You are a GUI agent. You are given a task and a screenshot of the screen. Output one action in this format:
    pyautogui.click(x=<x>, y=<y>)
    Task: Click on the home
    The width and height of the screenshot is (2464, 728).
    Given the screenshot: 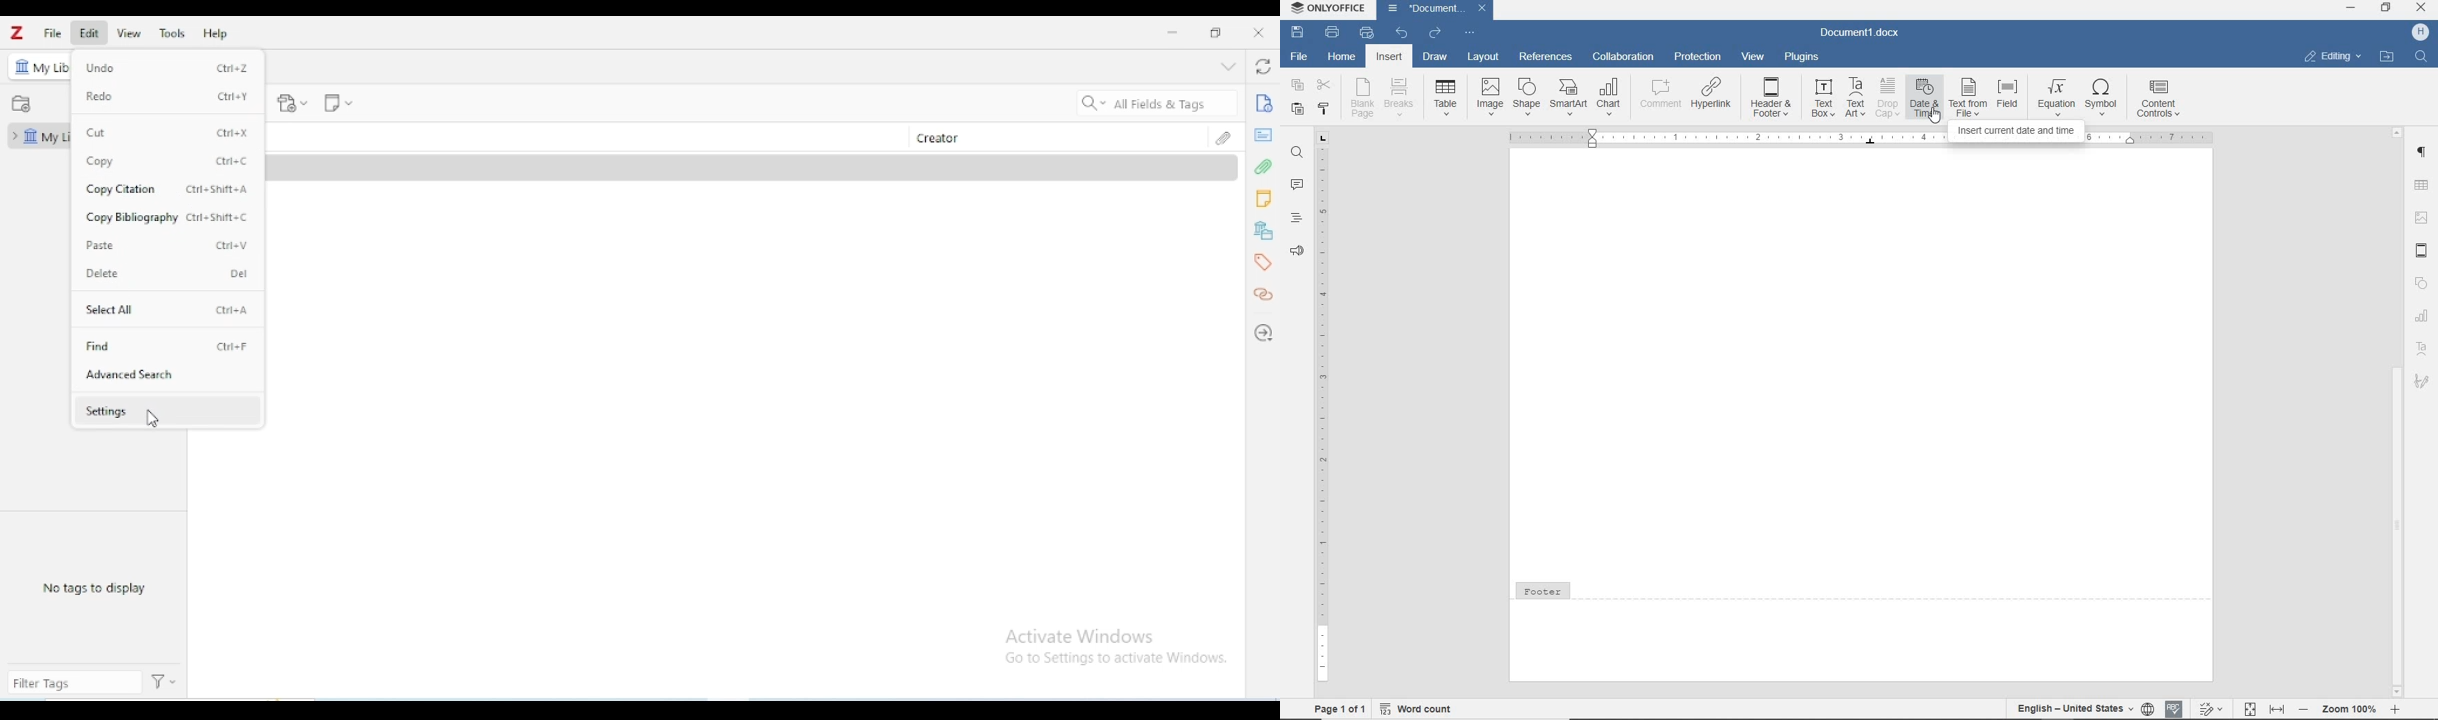 What is the action you would take?
    pyautogui.click(x=1341, y=58)
    